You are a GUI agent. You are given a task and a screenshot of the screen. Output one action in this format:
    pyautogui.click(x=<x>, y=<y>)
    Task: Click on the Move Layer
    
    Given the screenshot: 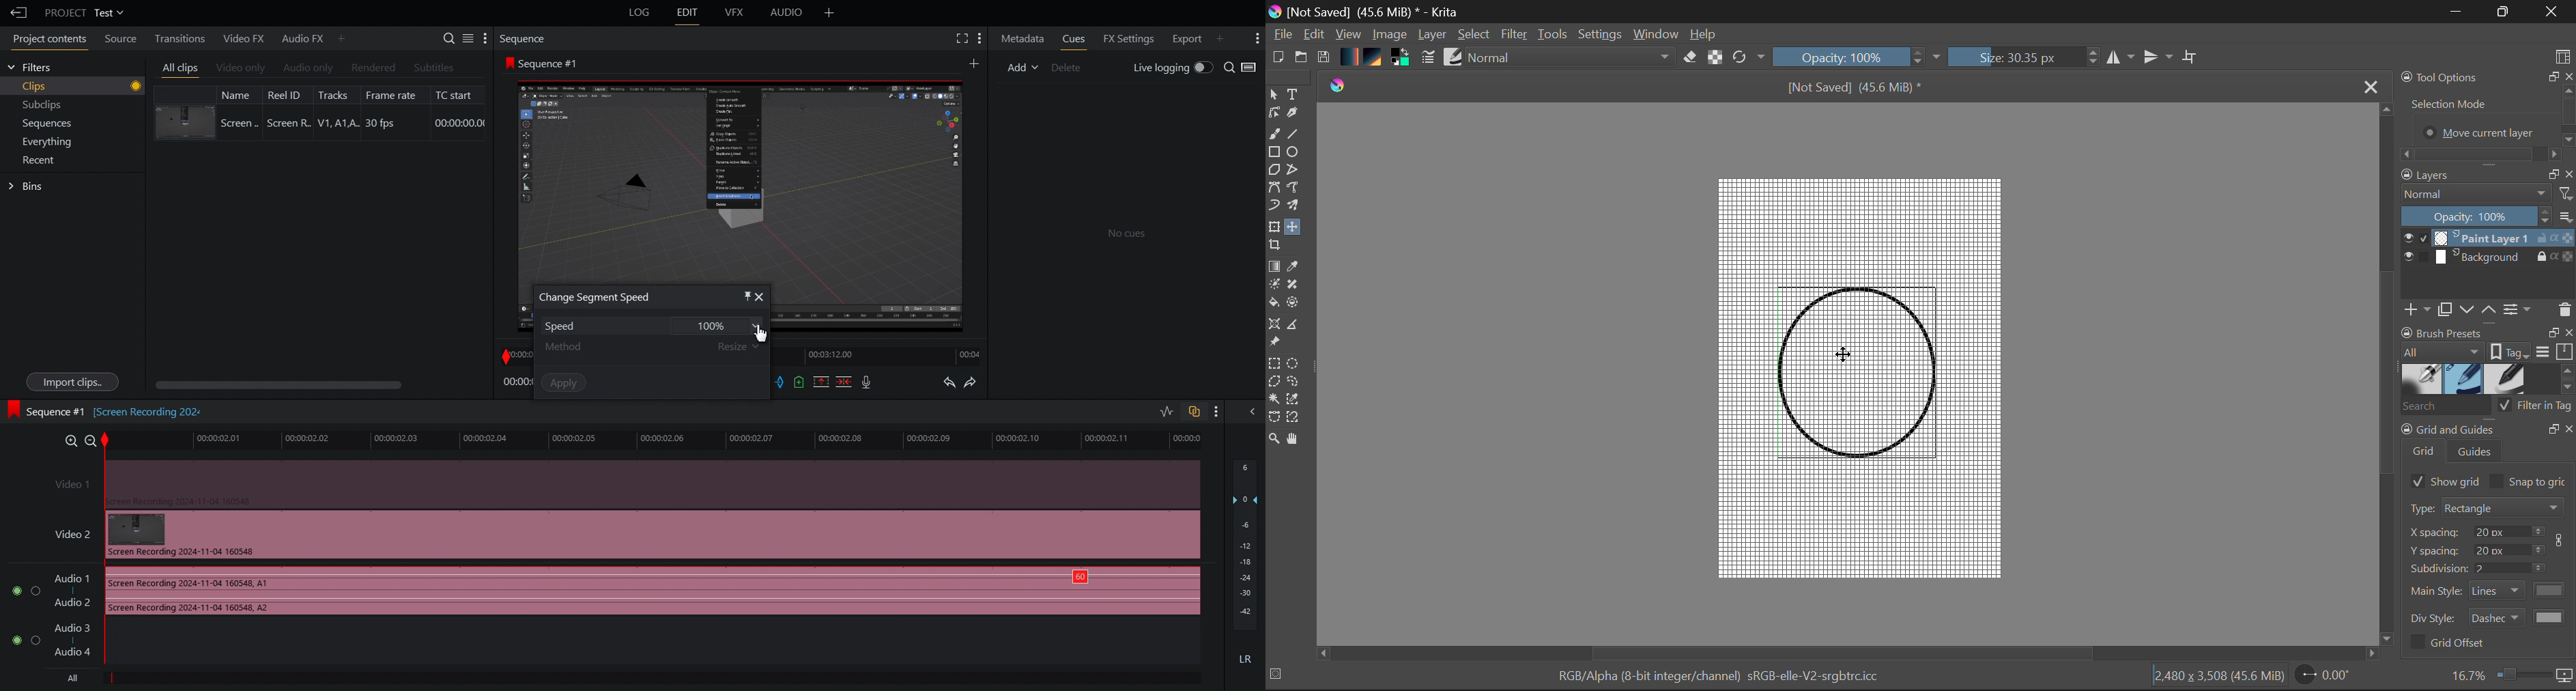 What is the action you would take?
    pyautogui.click(x=1295, y=227)
    